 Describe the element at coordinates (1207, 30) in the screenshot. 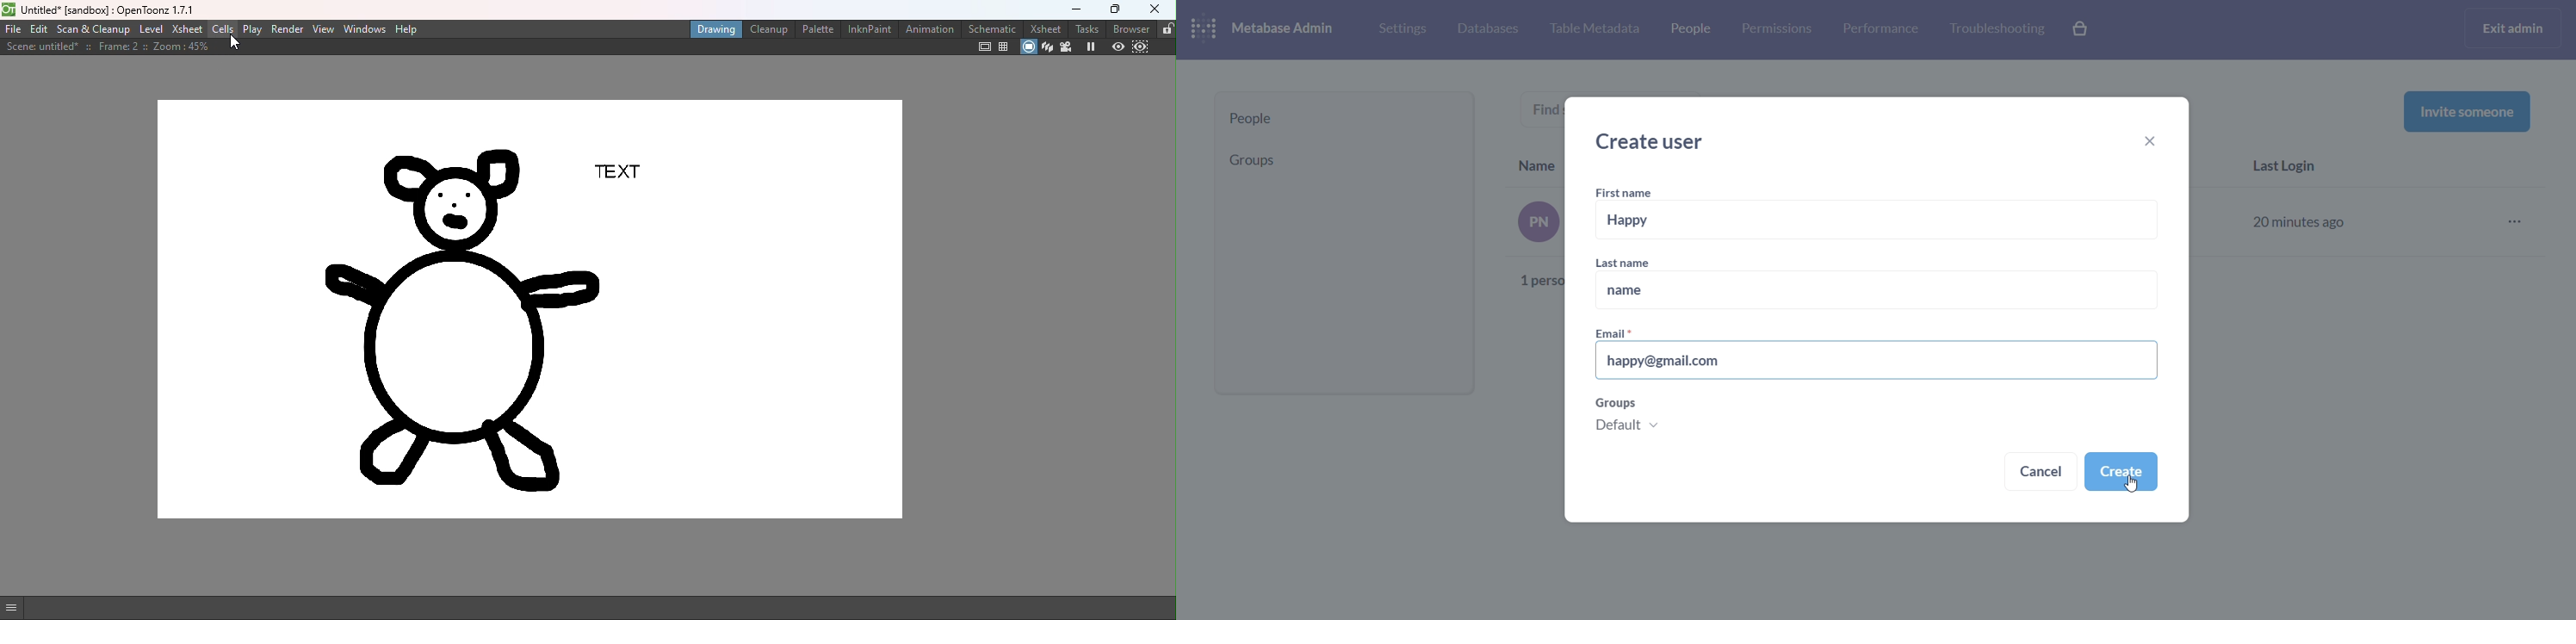

I see `logo` at that location.